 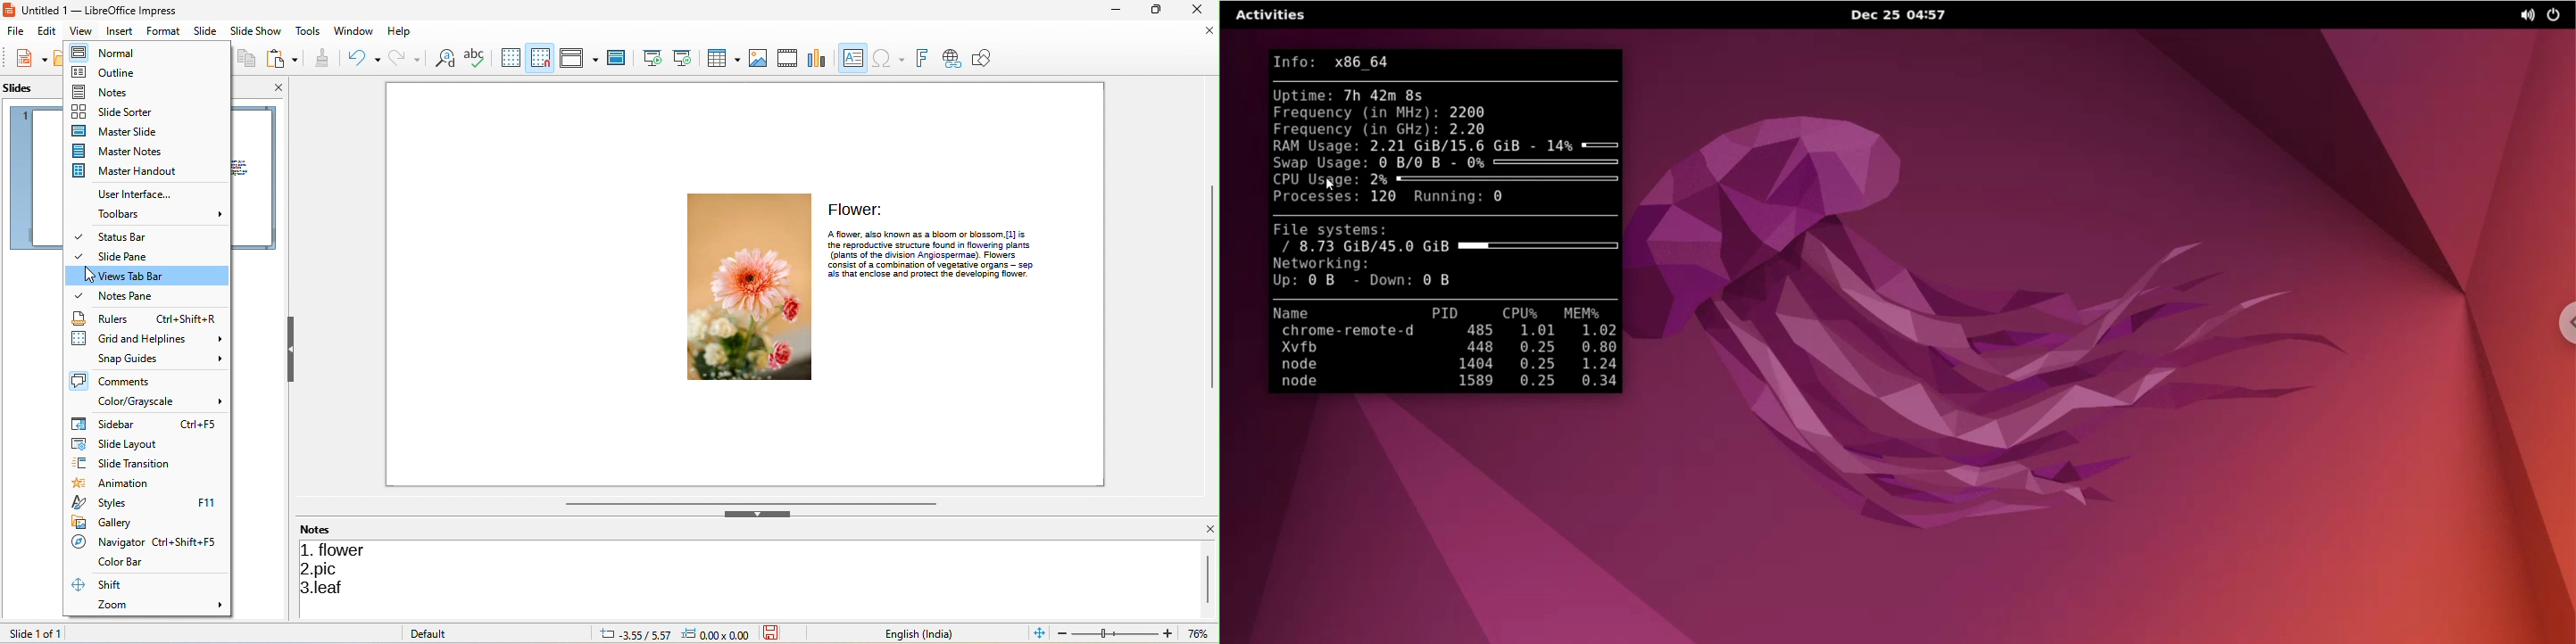 I want to click on comments, so click(x=122, y=381).